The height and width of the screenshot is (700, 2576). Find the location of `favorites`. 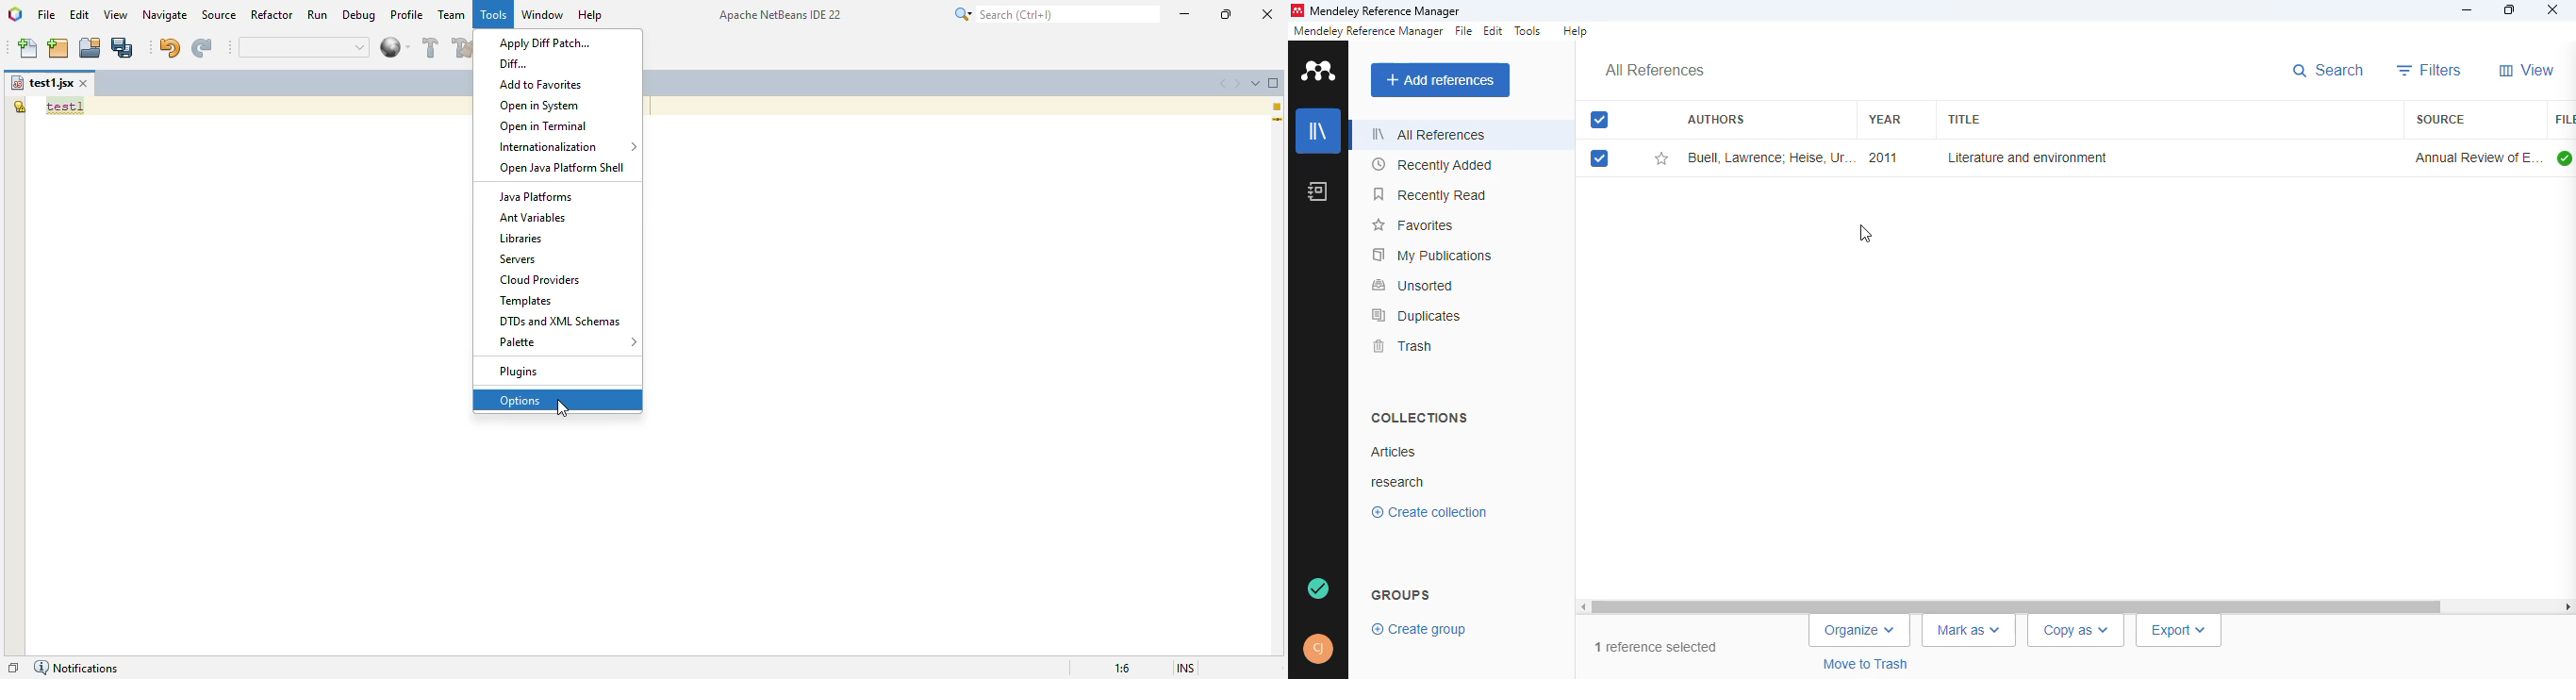

favorites is located at coordinates (1415, 225).